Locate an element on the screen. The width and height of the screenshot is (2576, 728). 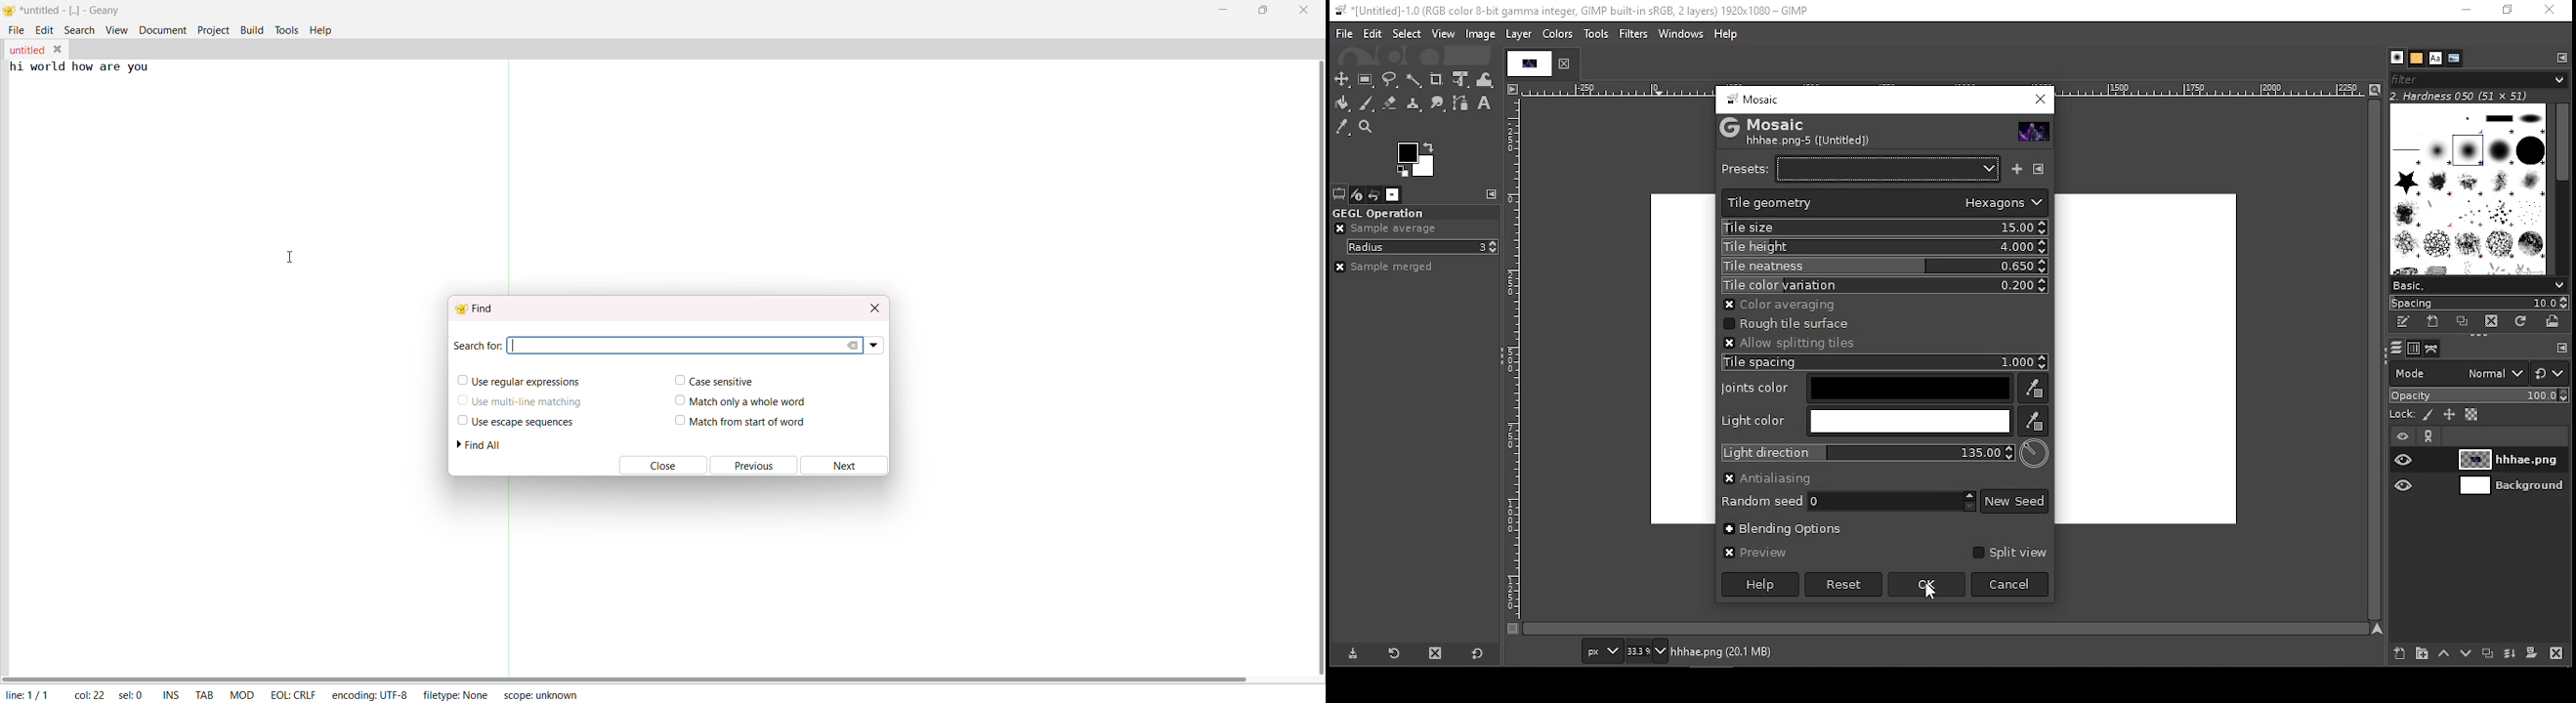
rectangular selection tool is located at coordinates (1365, 78).